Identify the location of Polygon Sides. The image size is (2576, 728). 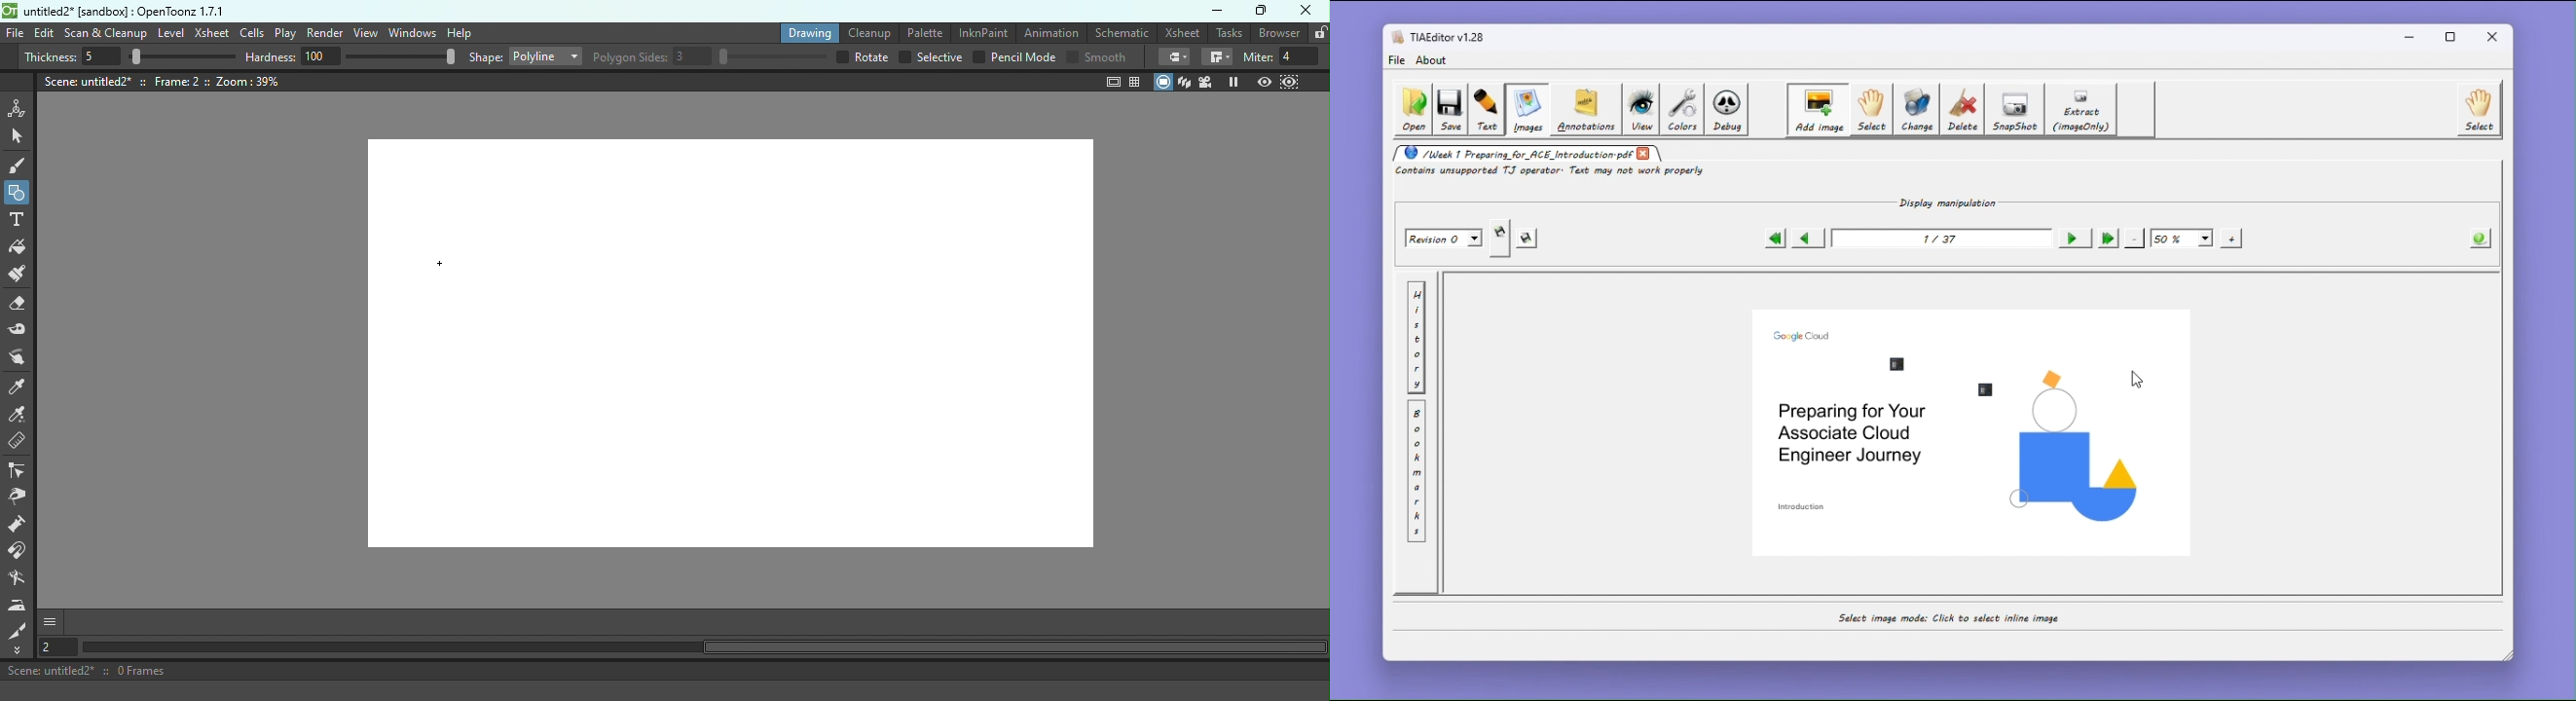
(711, 57).